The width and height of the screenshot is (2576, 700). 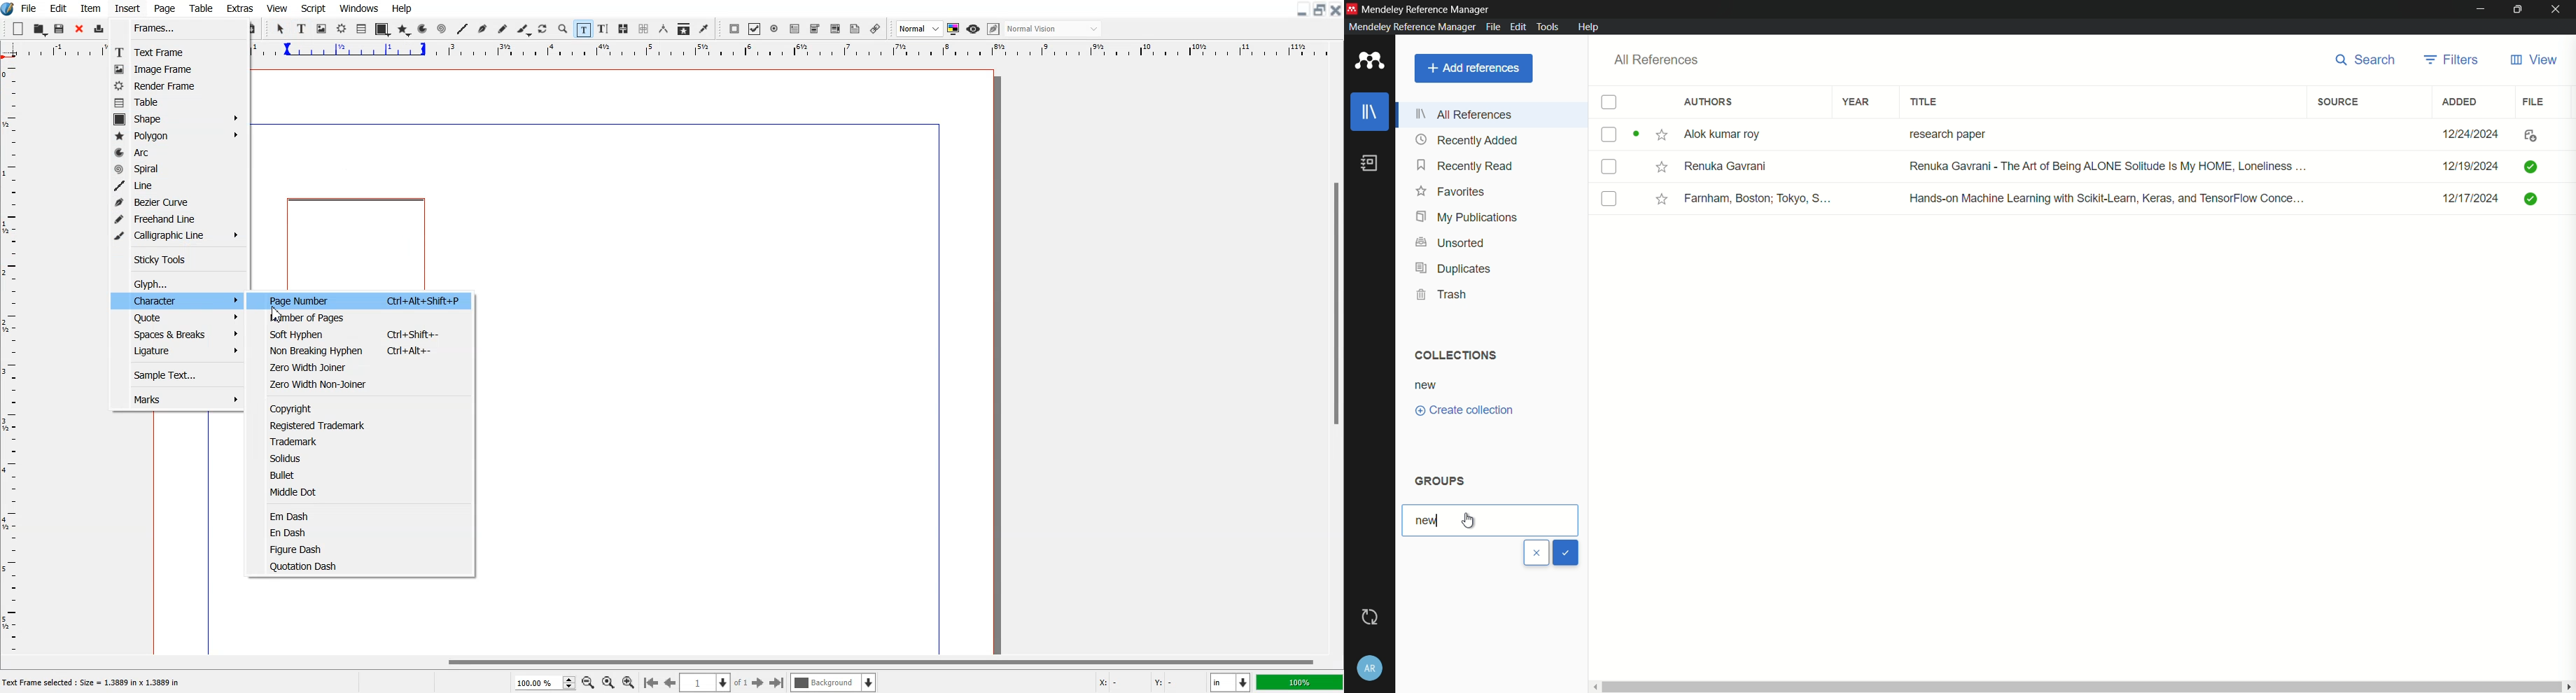 I want to click on Help, so click(x=401, y=8).